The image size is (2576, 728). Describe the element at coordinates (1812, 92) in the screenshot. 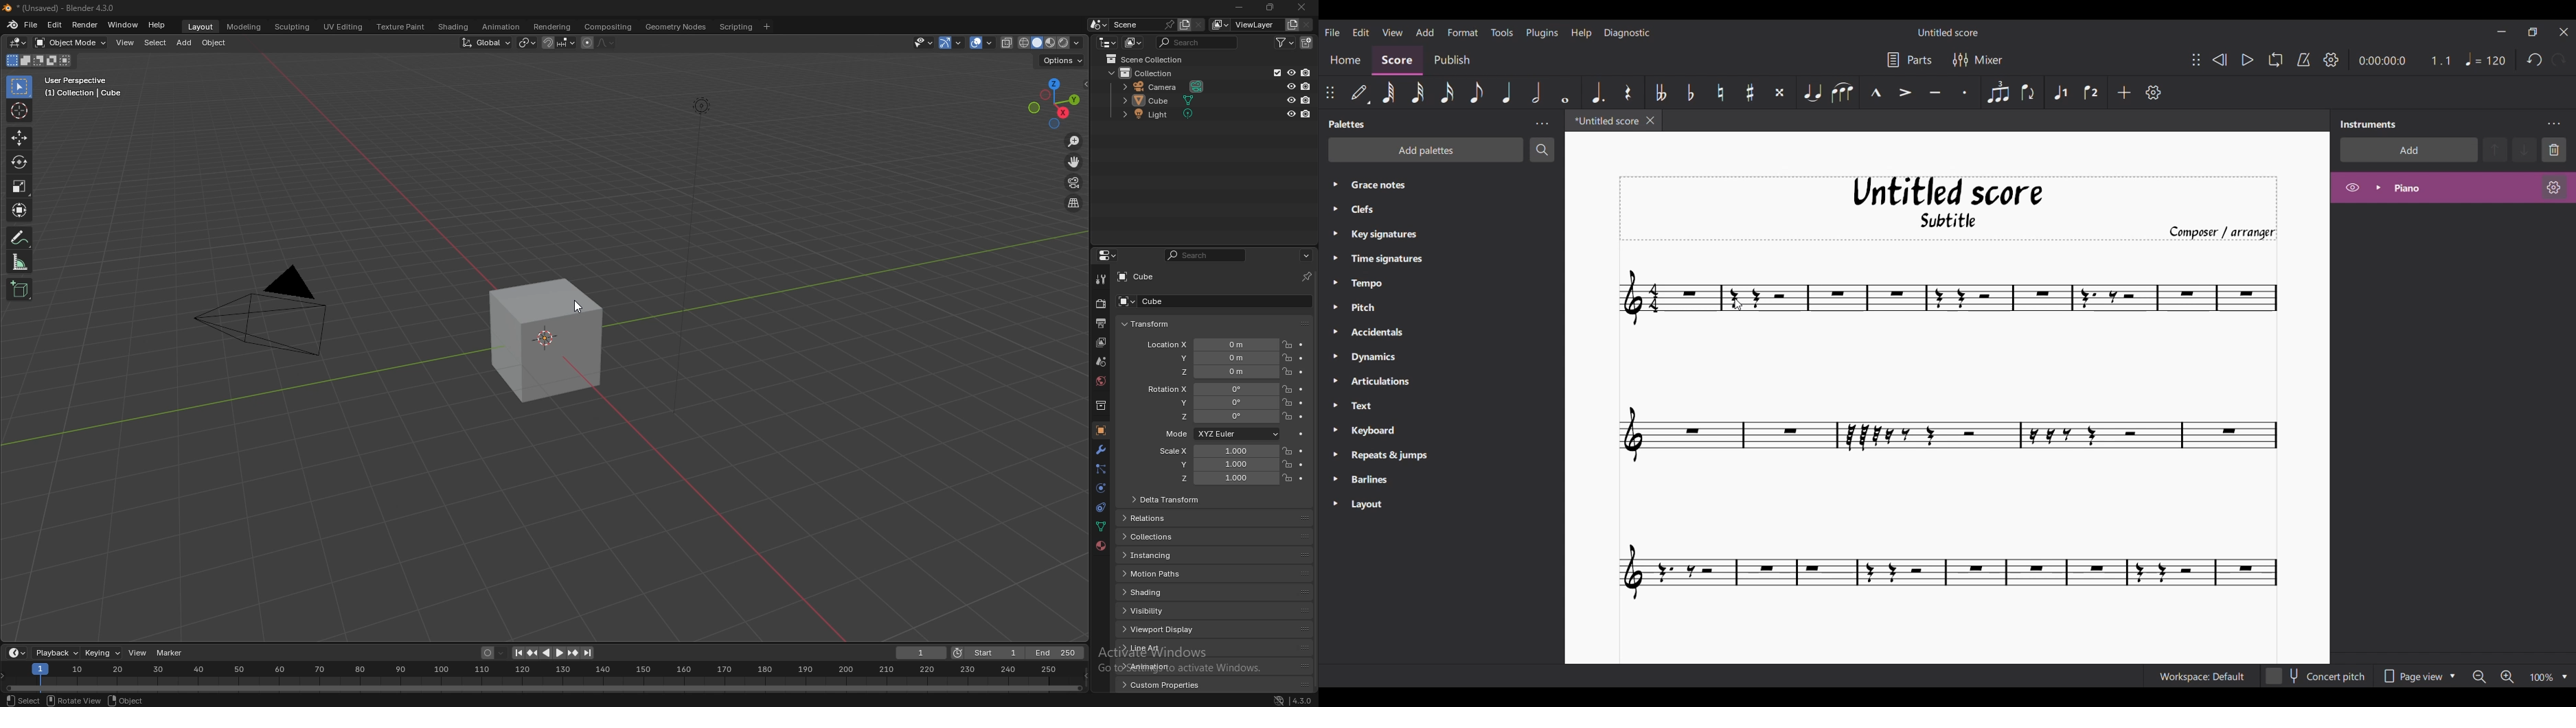

I see `Tie` at that location.